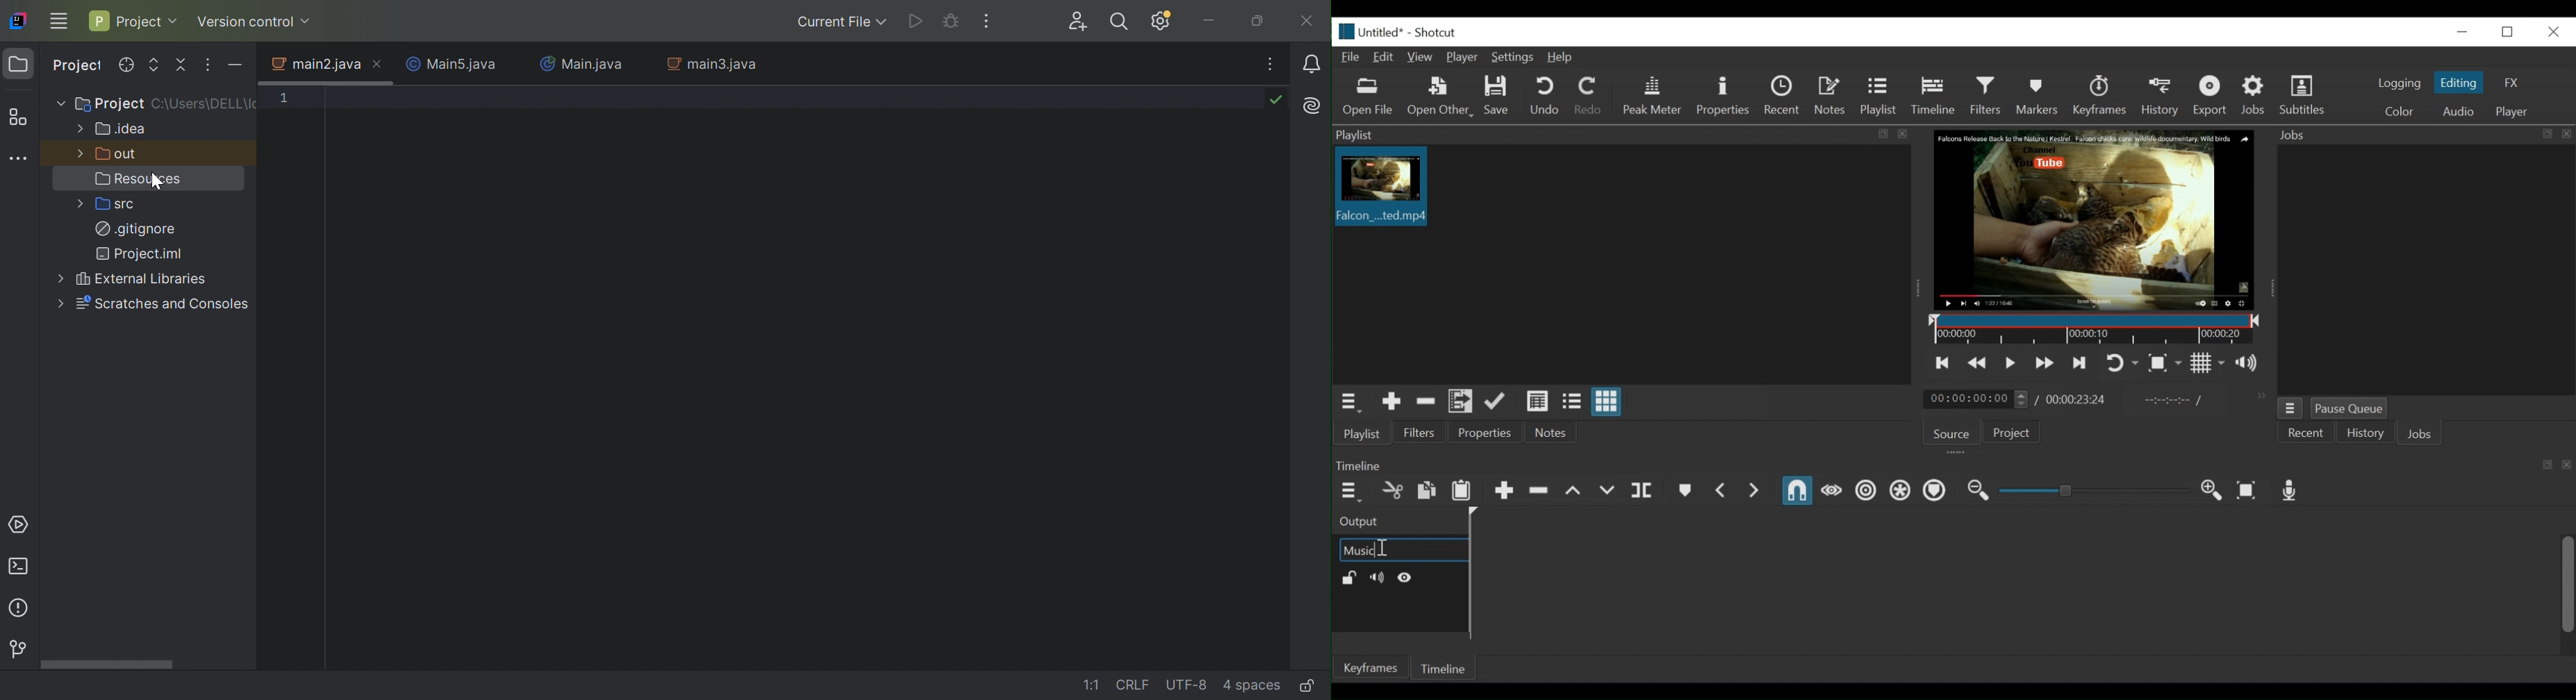  Describe the element at coordinates (1423, 433) in the screenshot. I see `Filters` at that location.